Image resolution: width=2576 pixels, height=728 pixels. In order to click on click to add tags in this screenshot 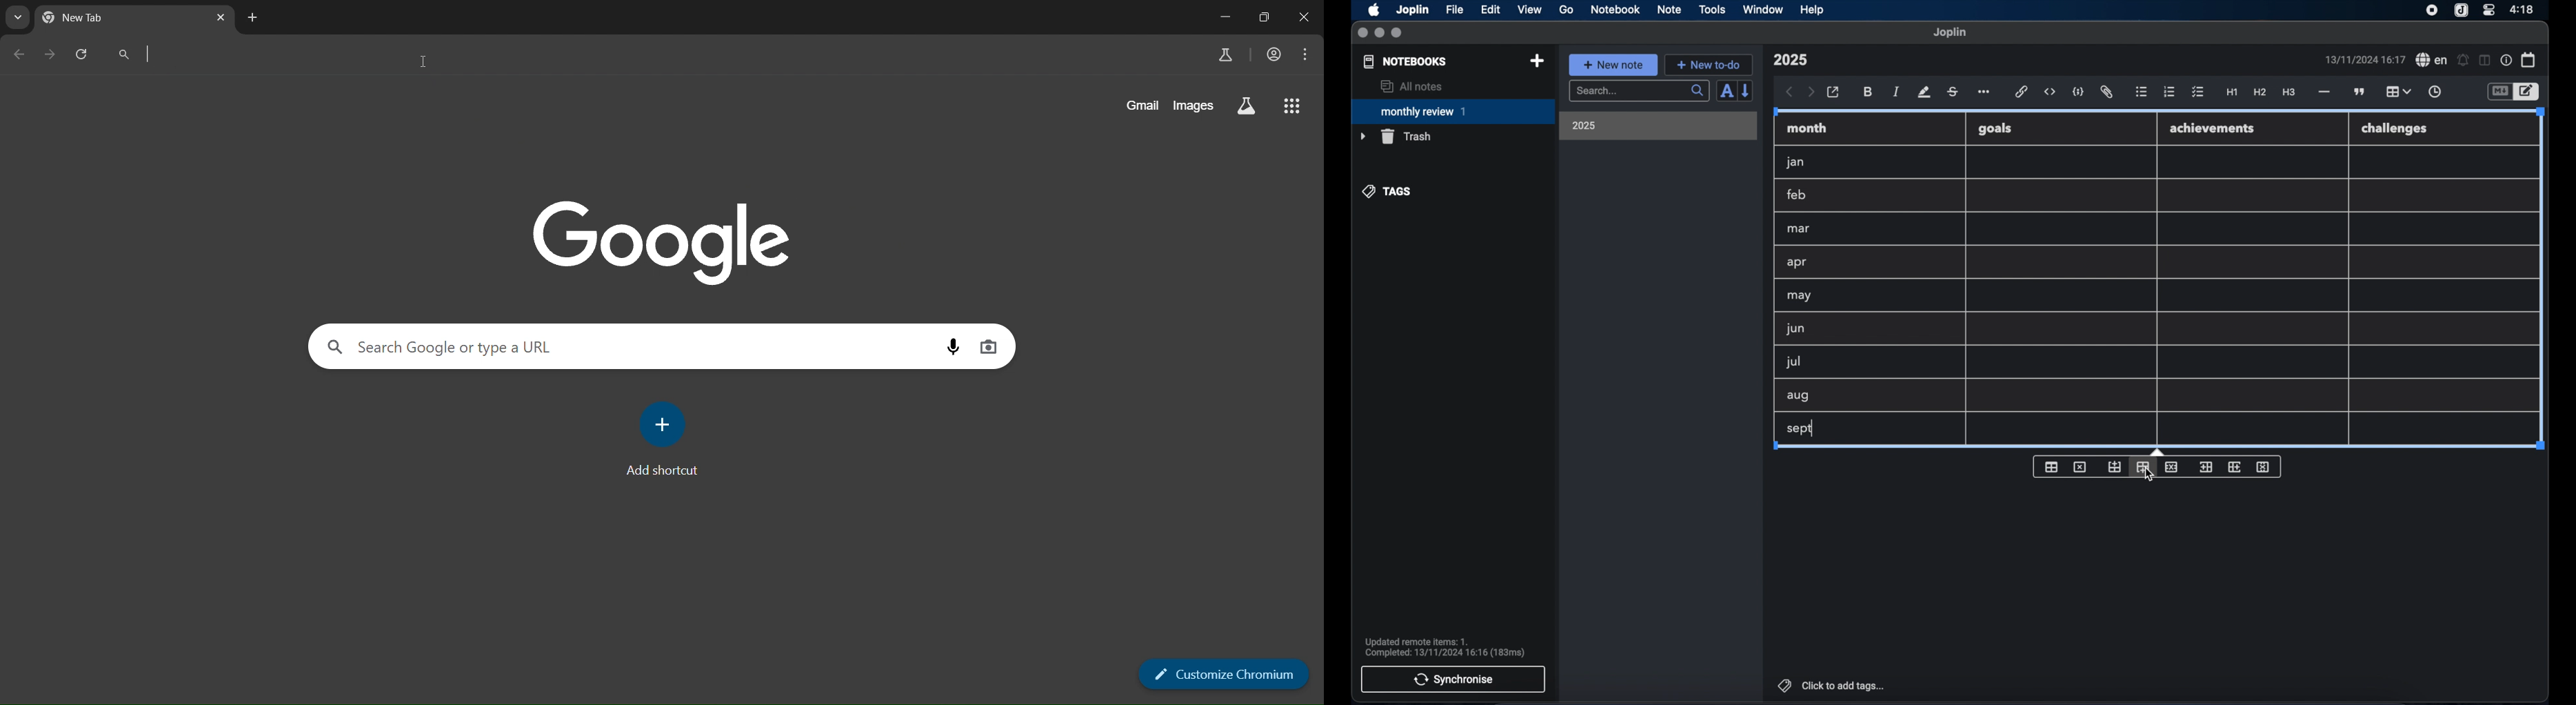, I will do `click(1833, 685)`.